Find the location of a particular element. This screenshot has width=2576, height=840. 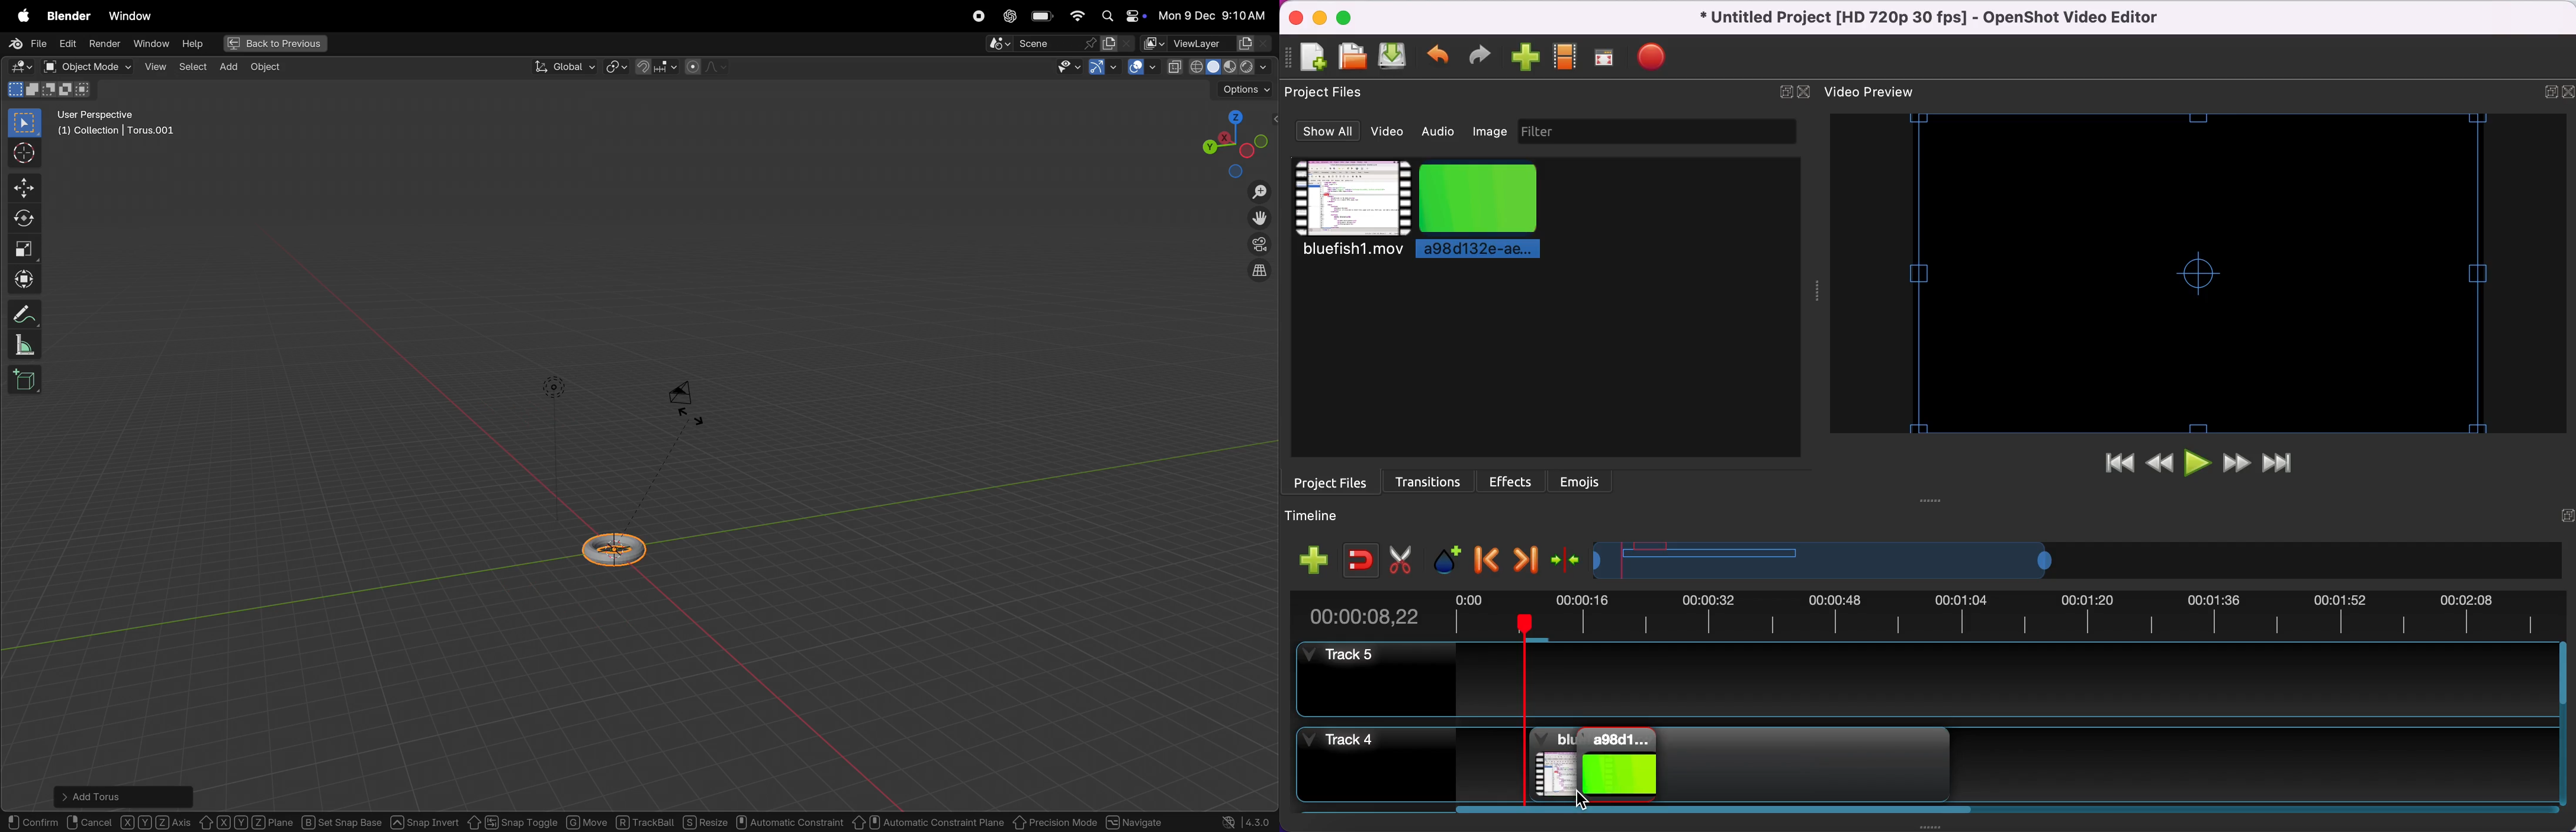

ransformpviot point is located at coordinates (617, 66).